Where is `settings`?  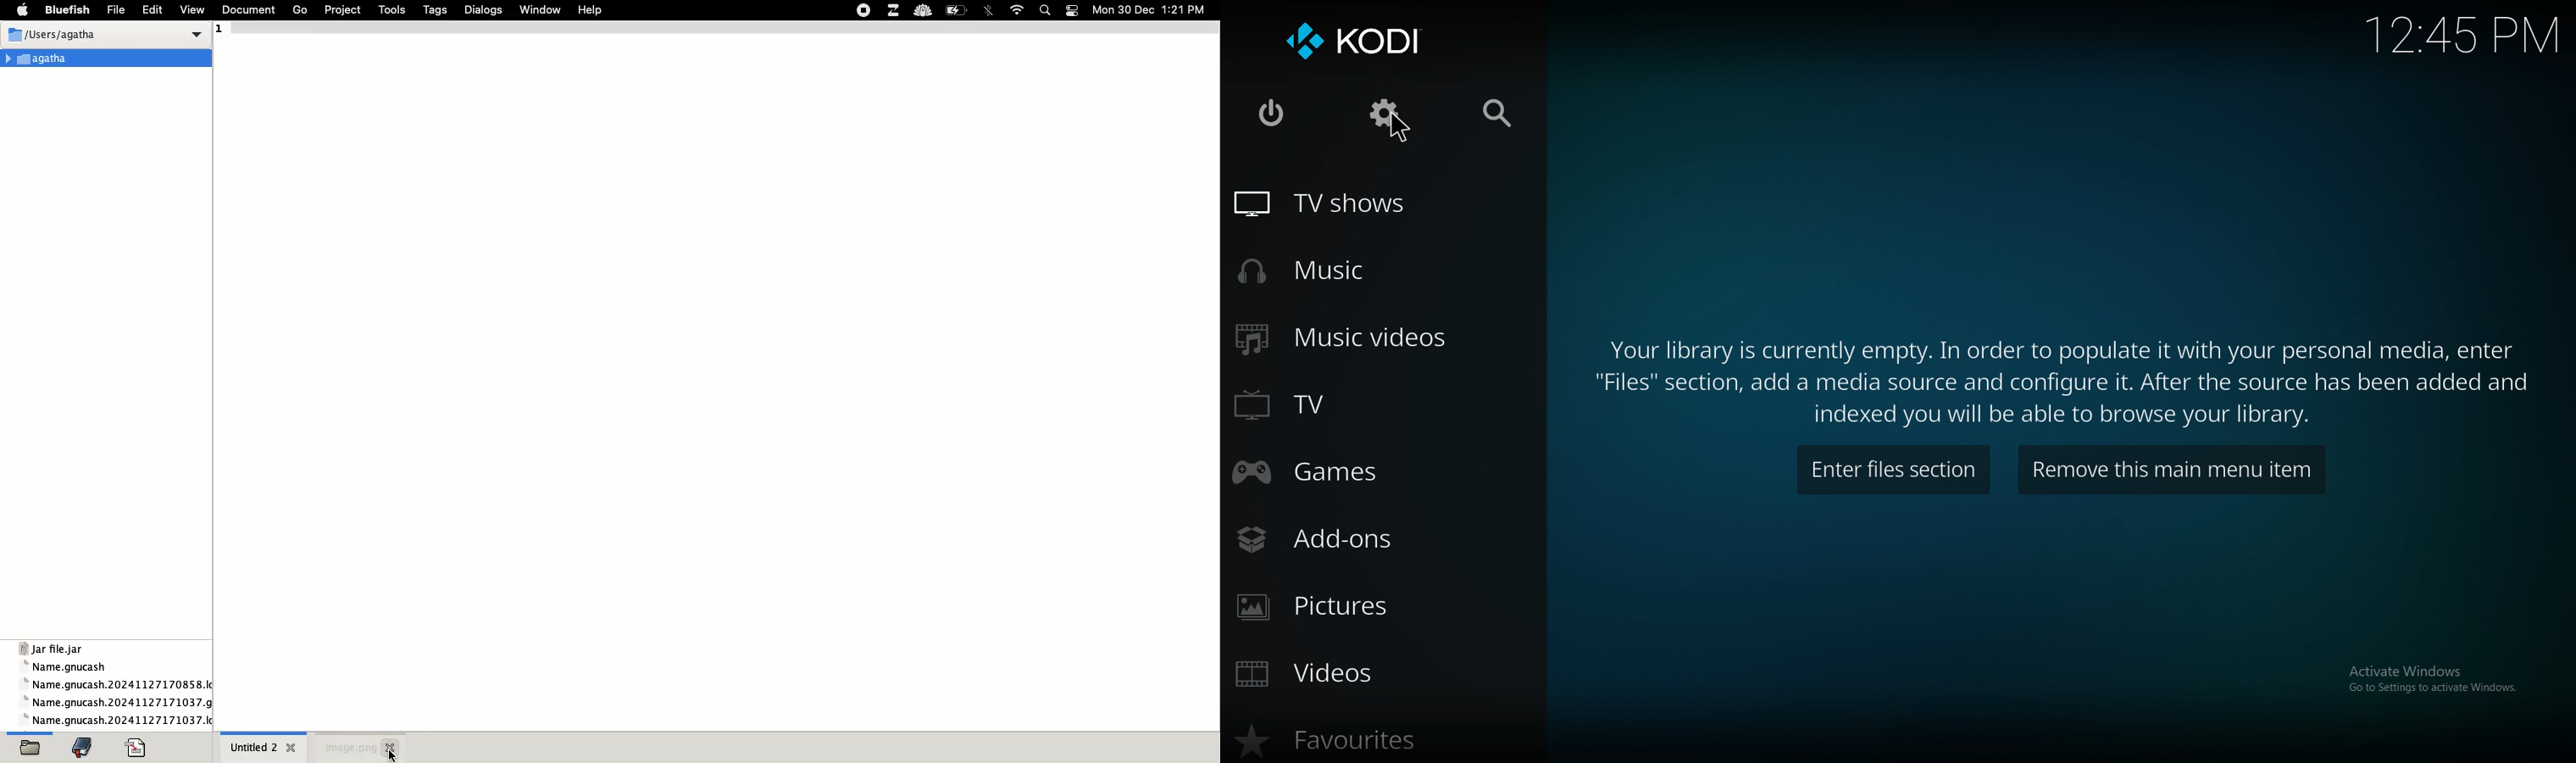 settings is located at coordinates (1384, 112).